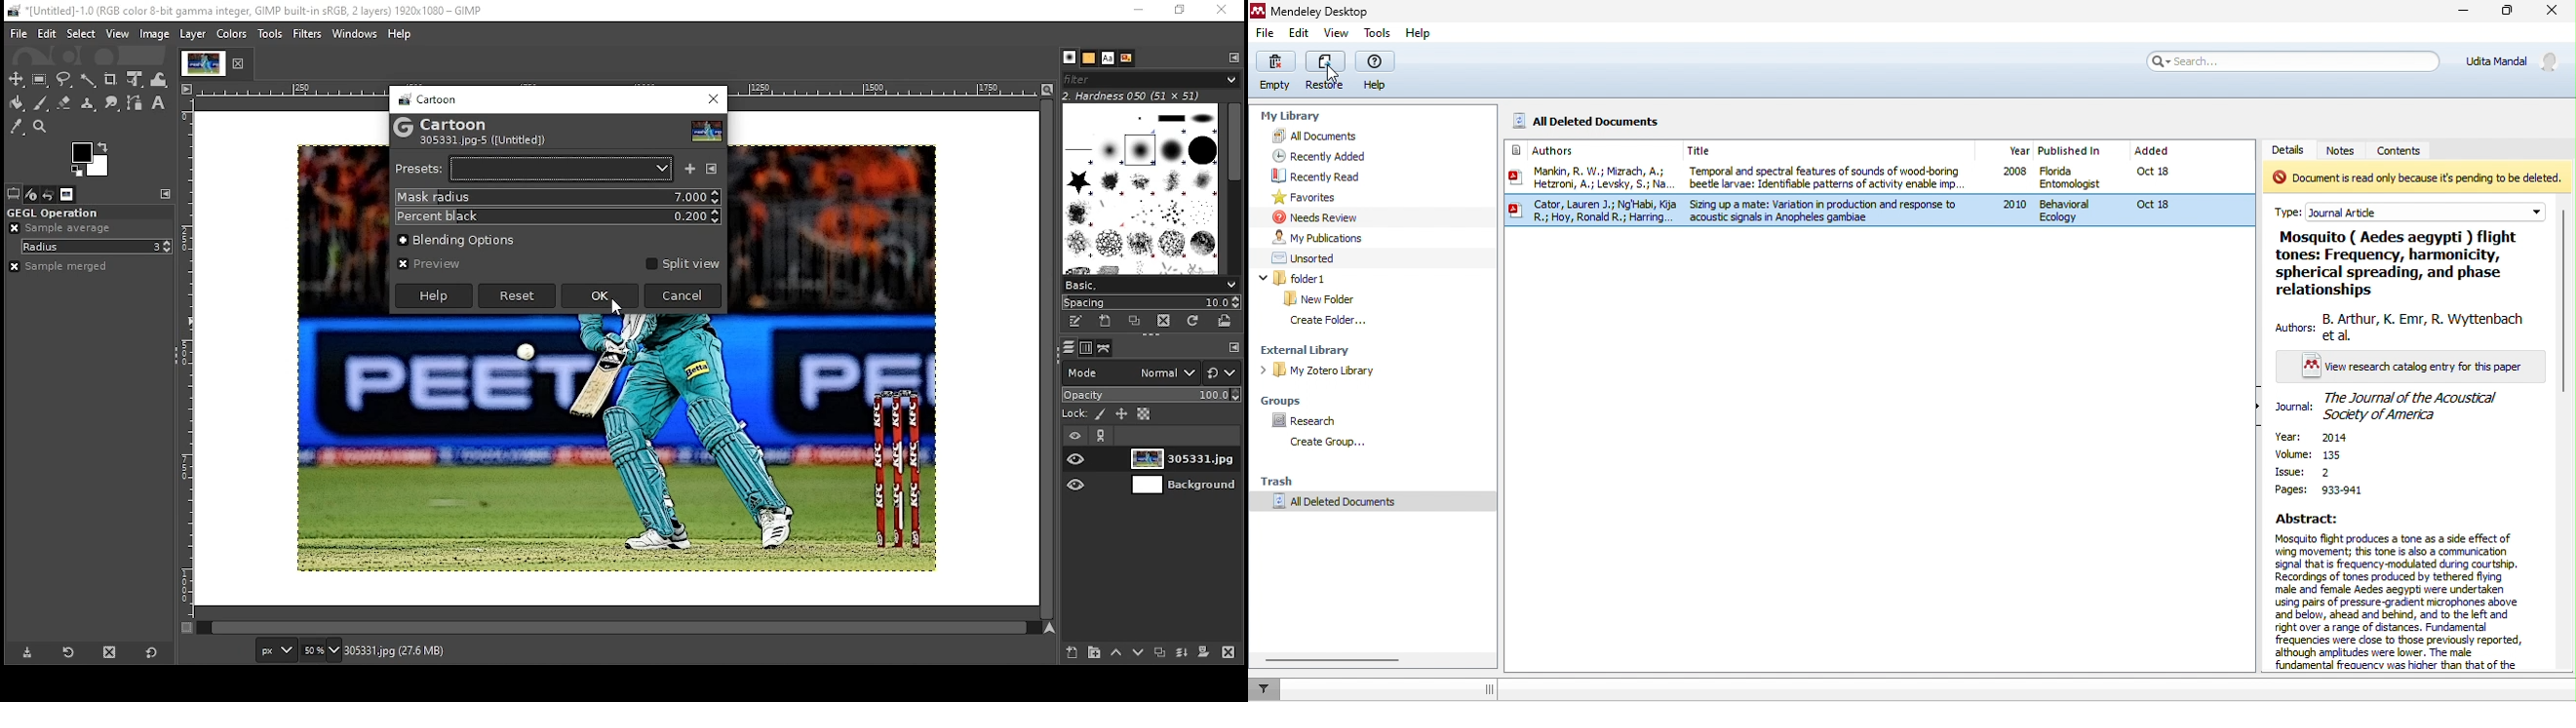 This screenshot has height=728, width=2576. Describe the element at coordinates (288, 91) in the screenshot. I see `horizontal scale` at that location.